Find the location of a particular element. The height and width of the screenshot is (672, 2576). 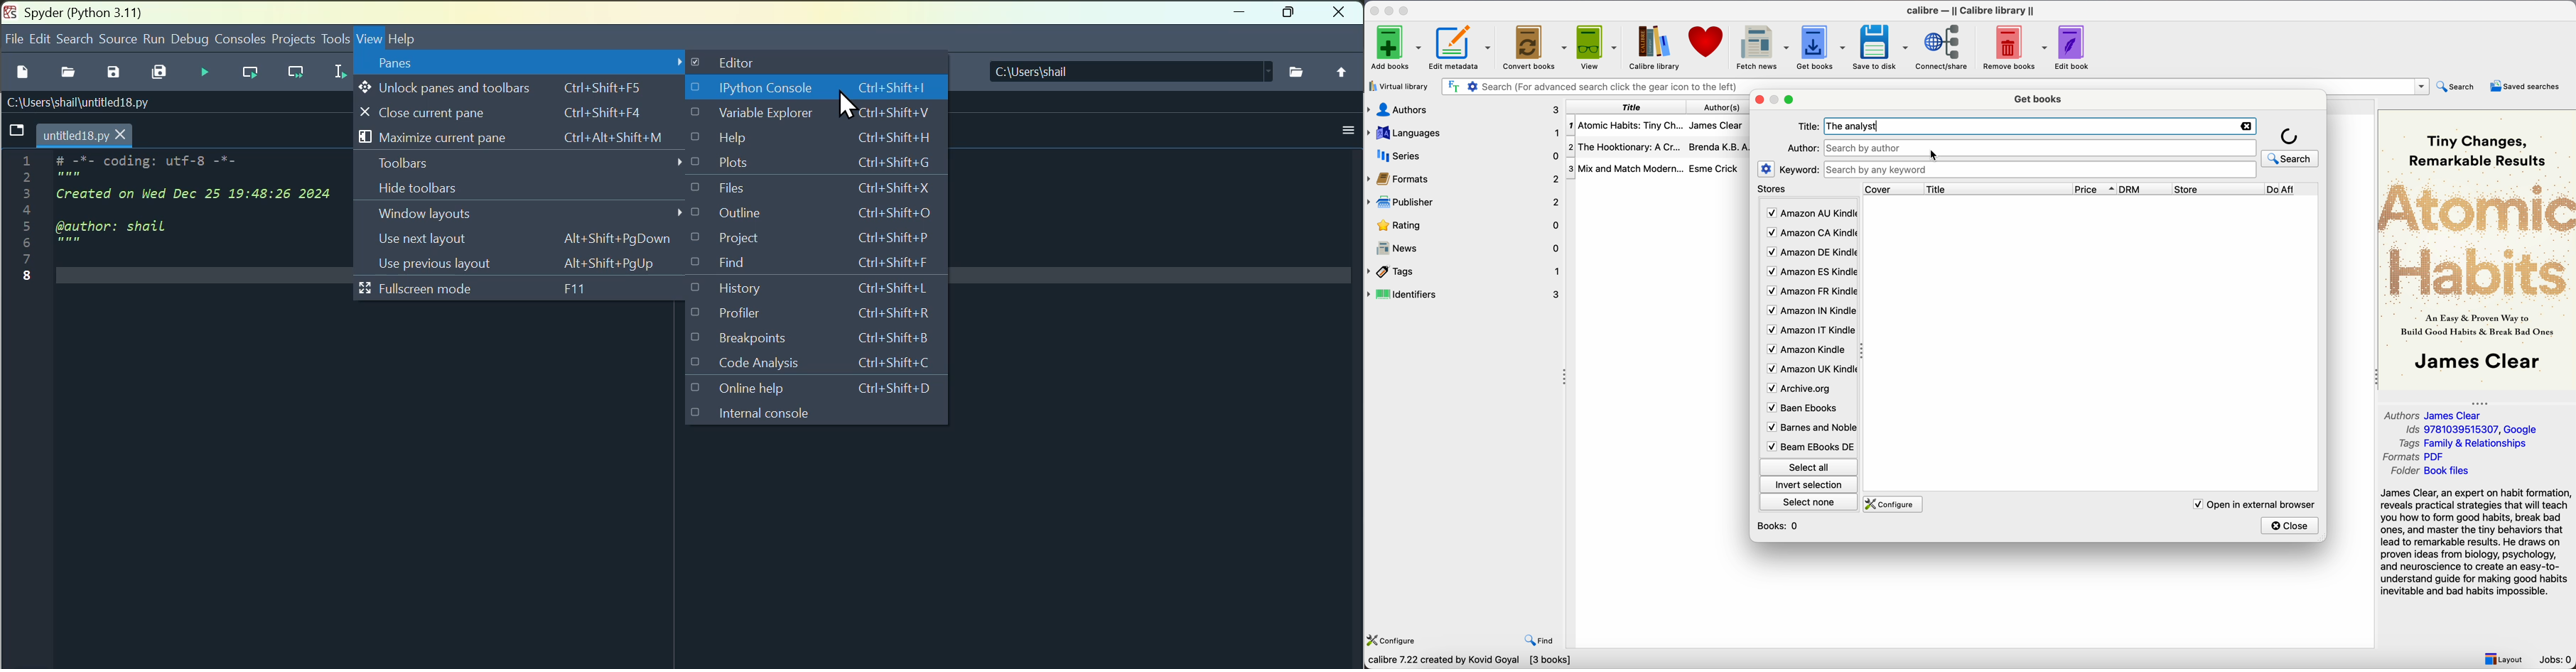

Project is located at coordinates (817, 239).